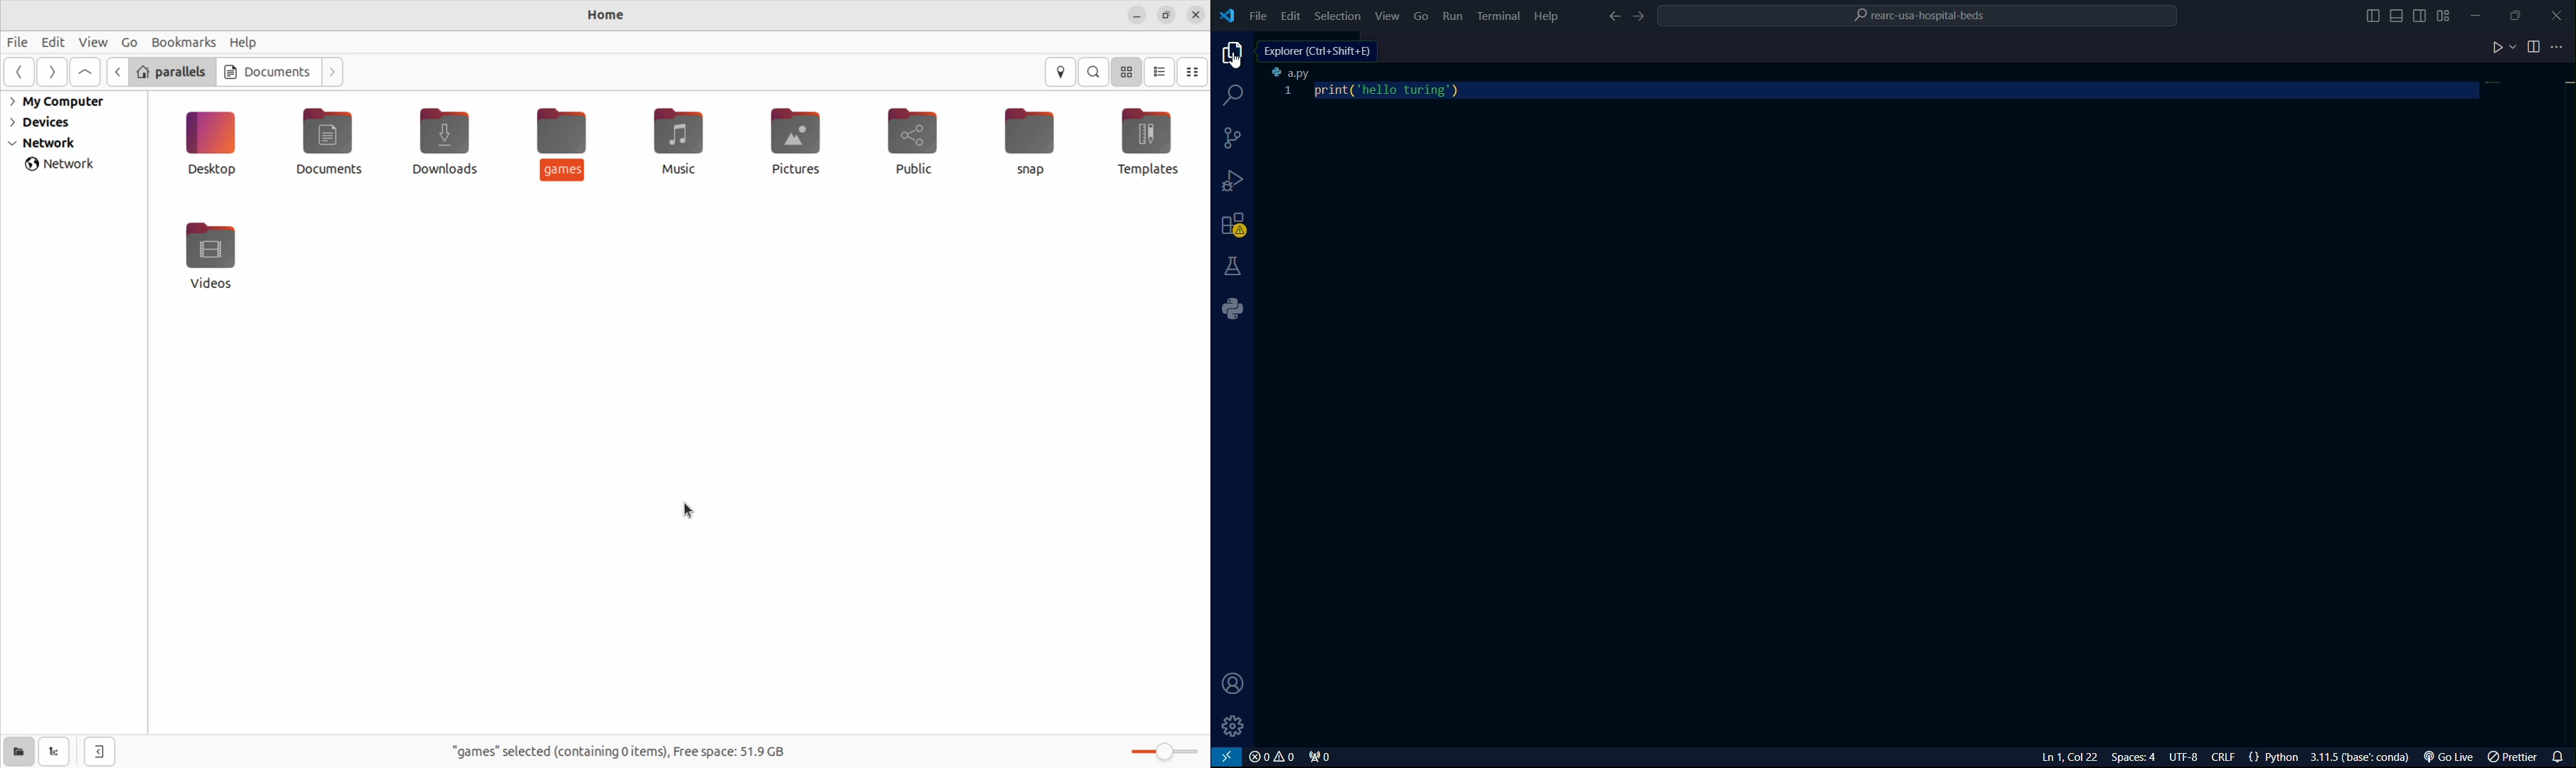  What do you see at coordinates (117, 71) in the screenshot?
I see `backward` at bounding box center [117, 71].